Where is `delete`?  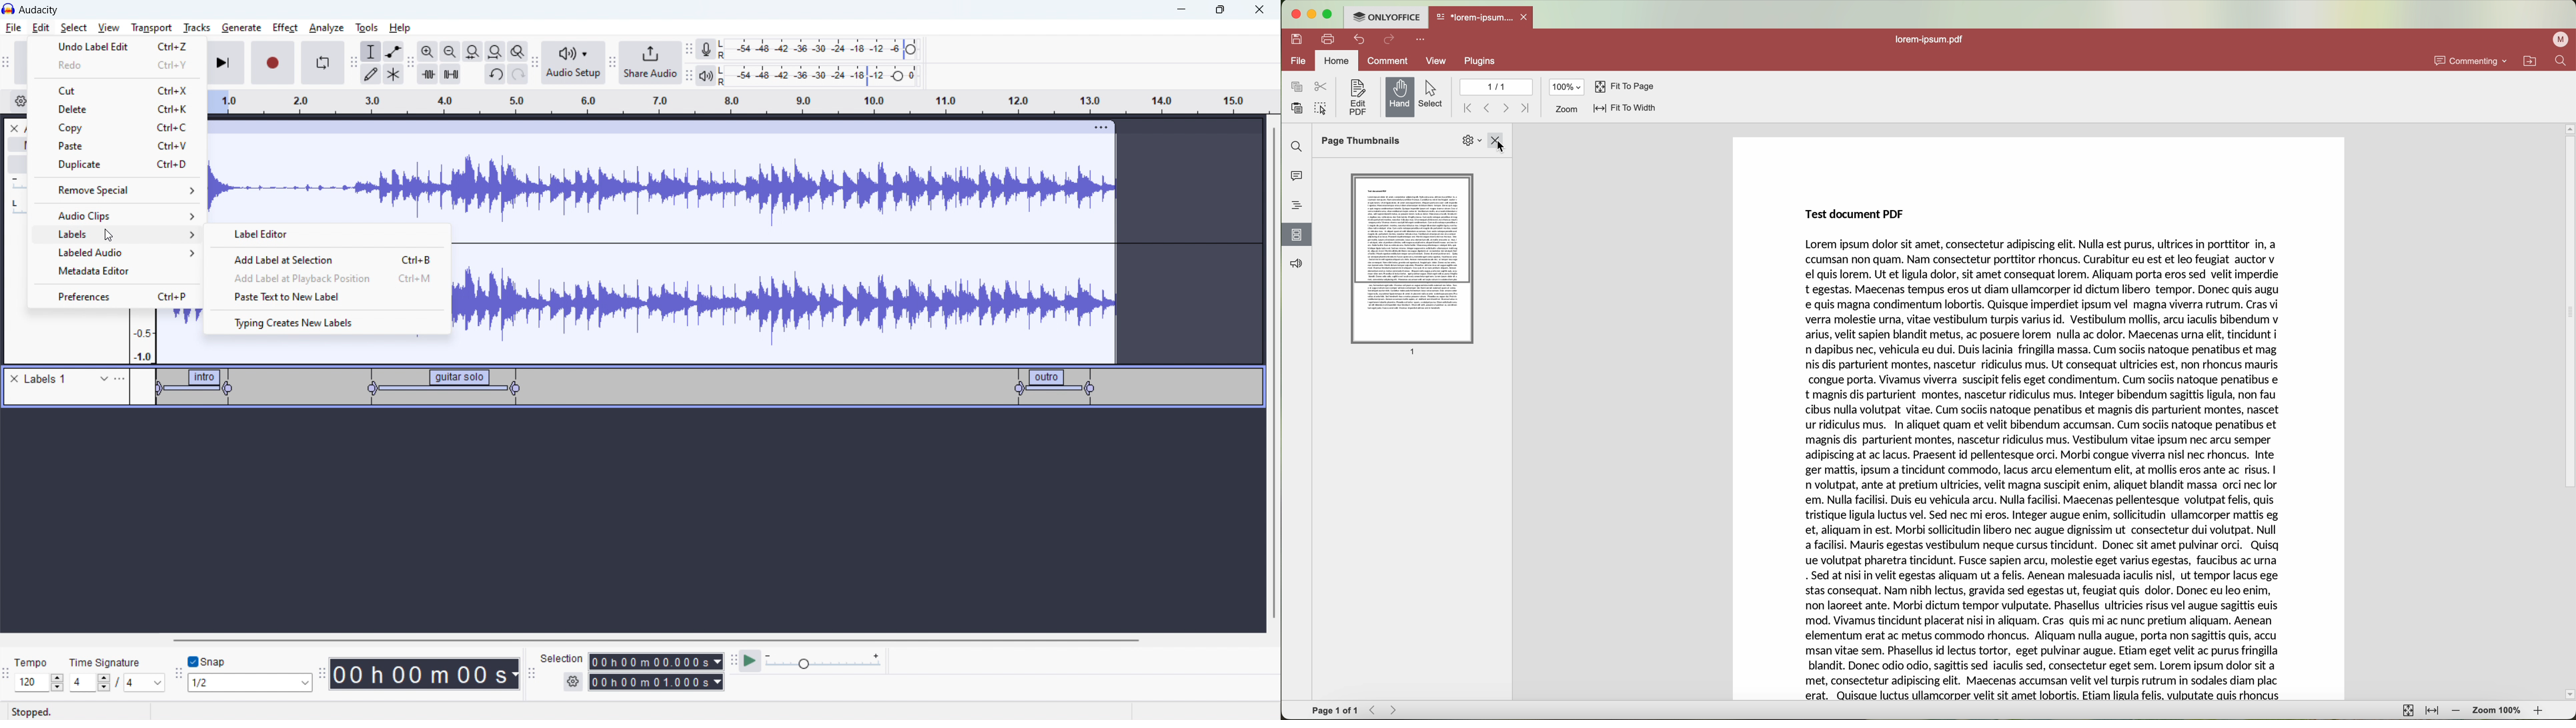
delete is located at coordinates (117, 109).